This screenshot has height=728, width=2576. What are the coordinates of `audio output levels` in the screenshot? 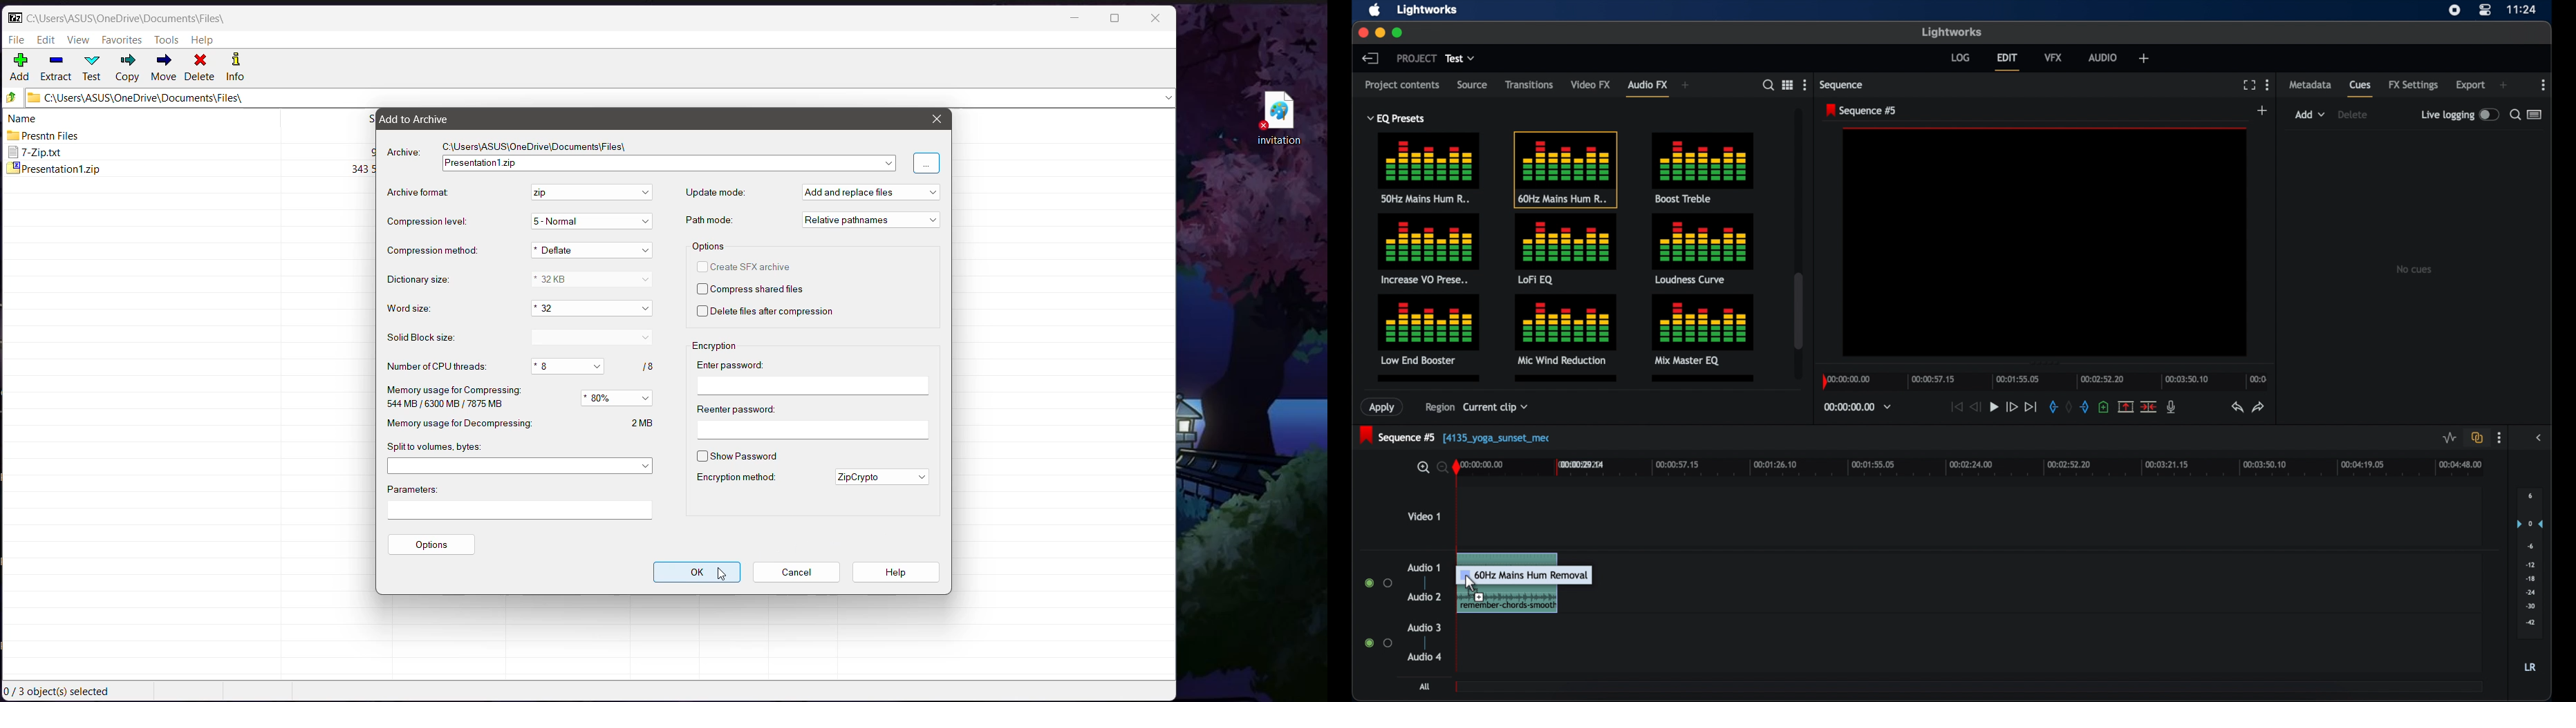 It's located at (2530, 563).